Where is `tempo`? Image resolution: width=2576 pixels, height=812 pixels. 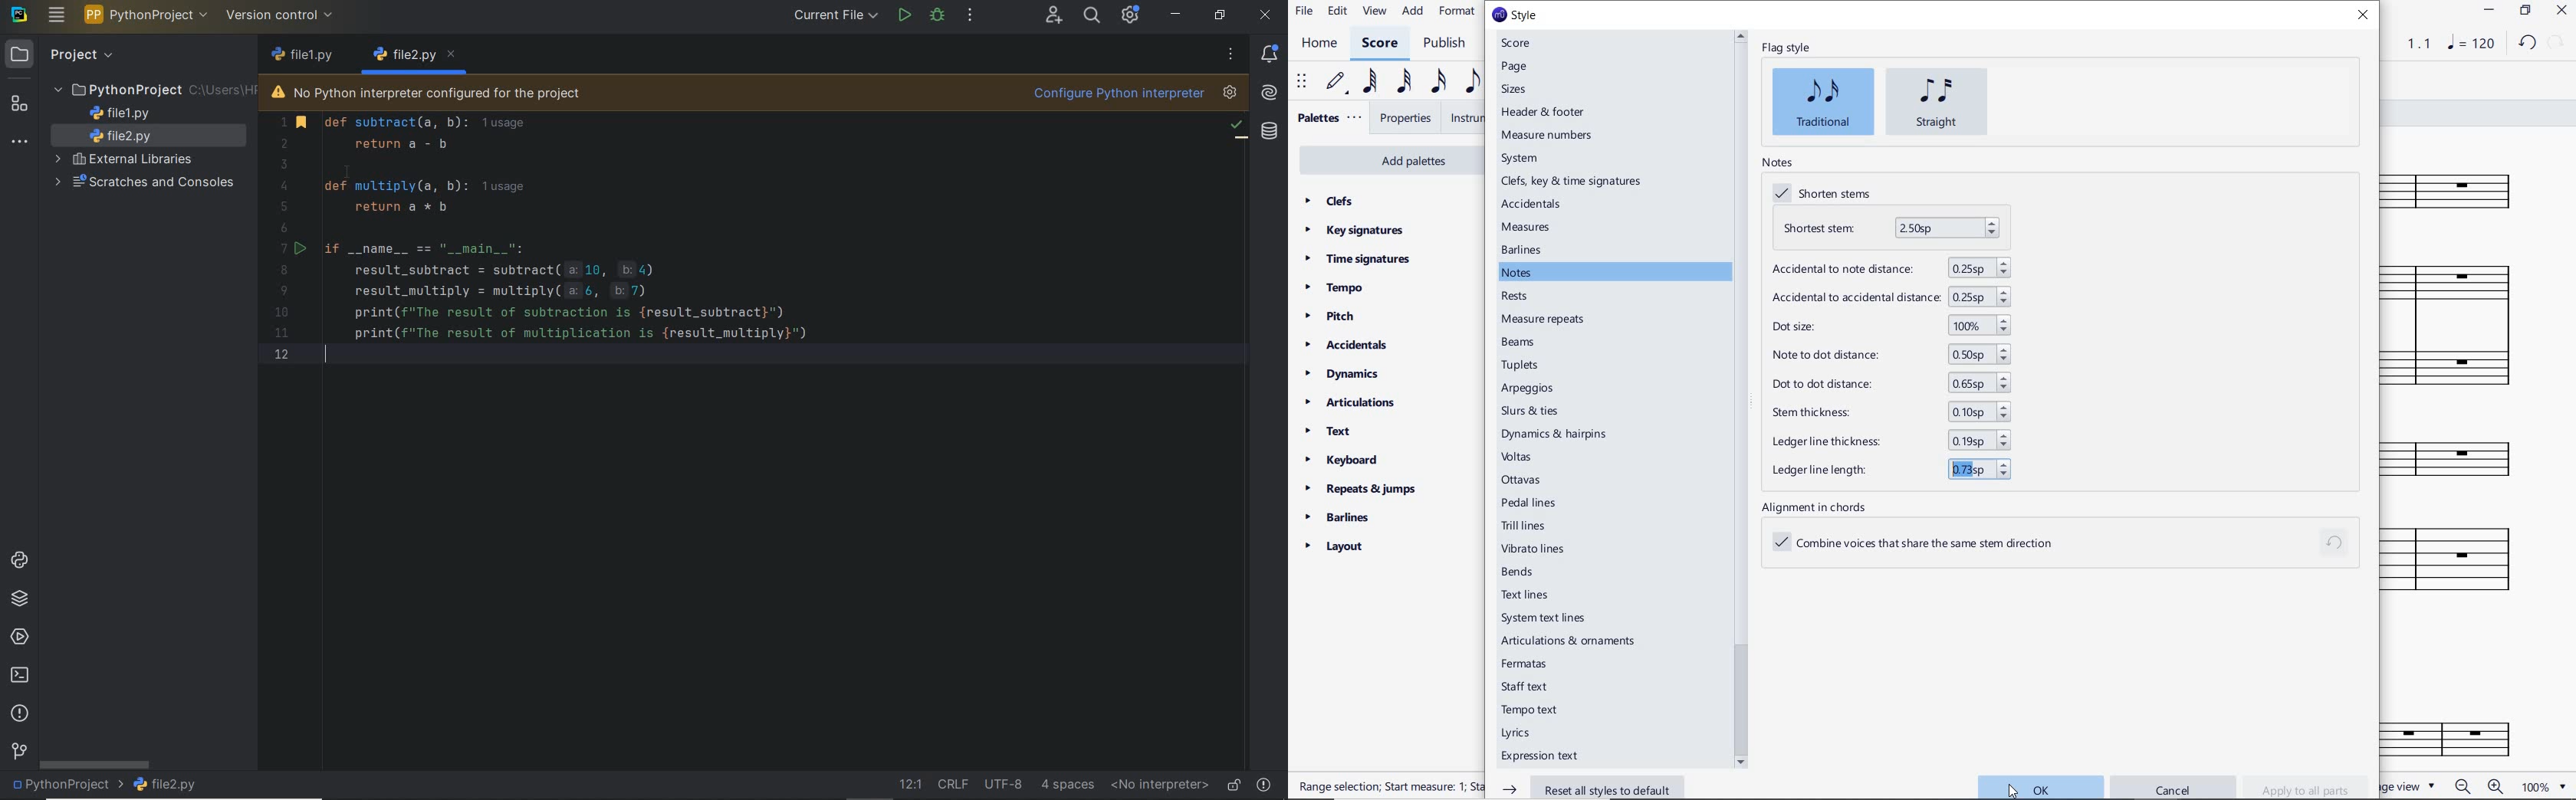 tempo is located at coordinates (1337, 289).